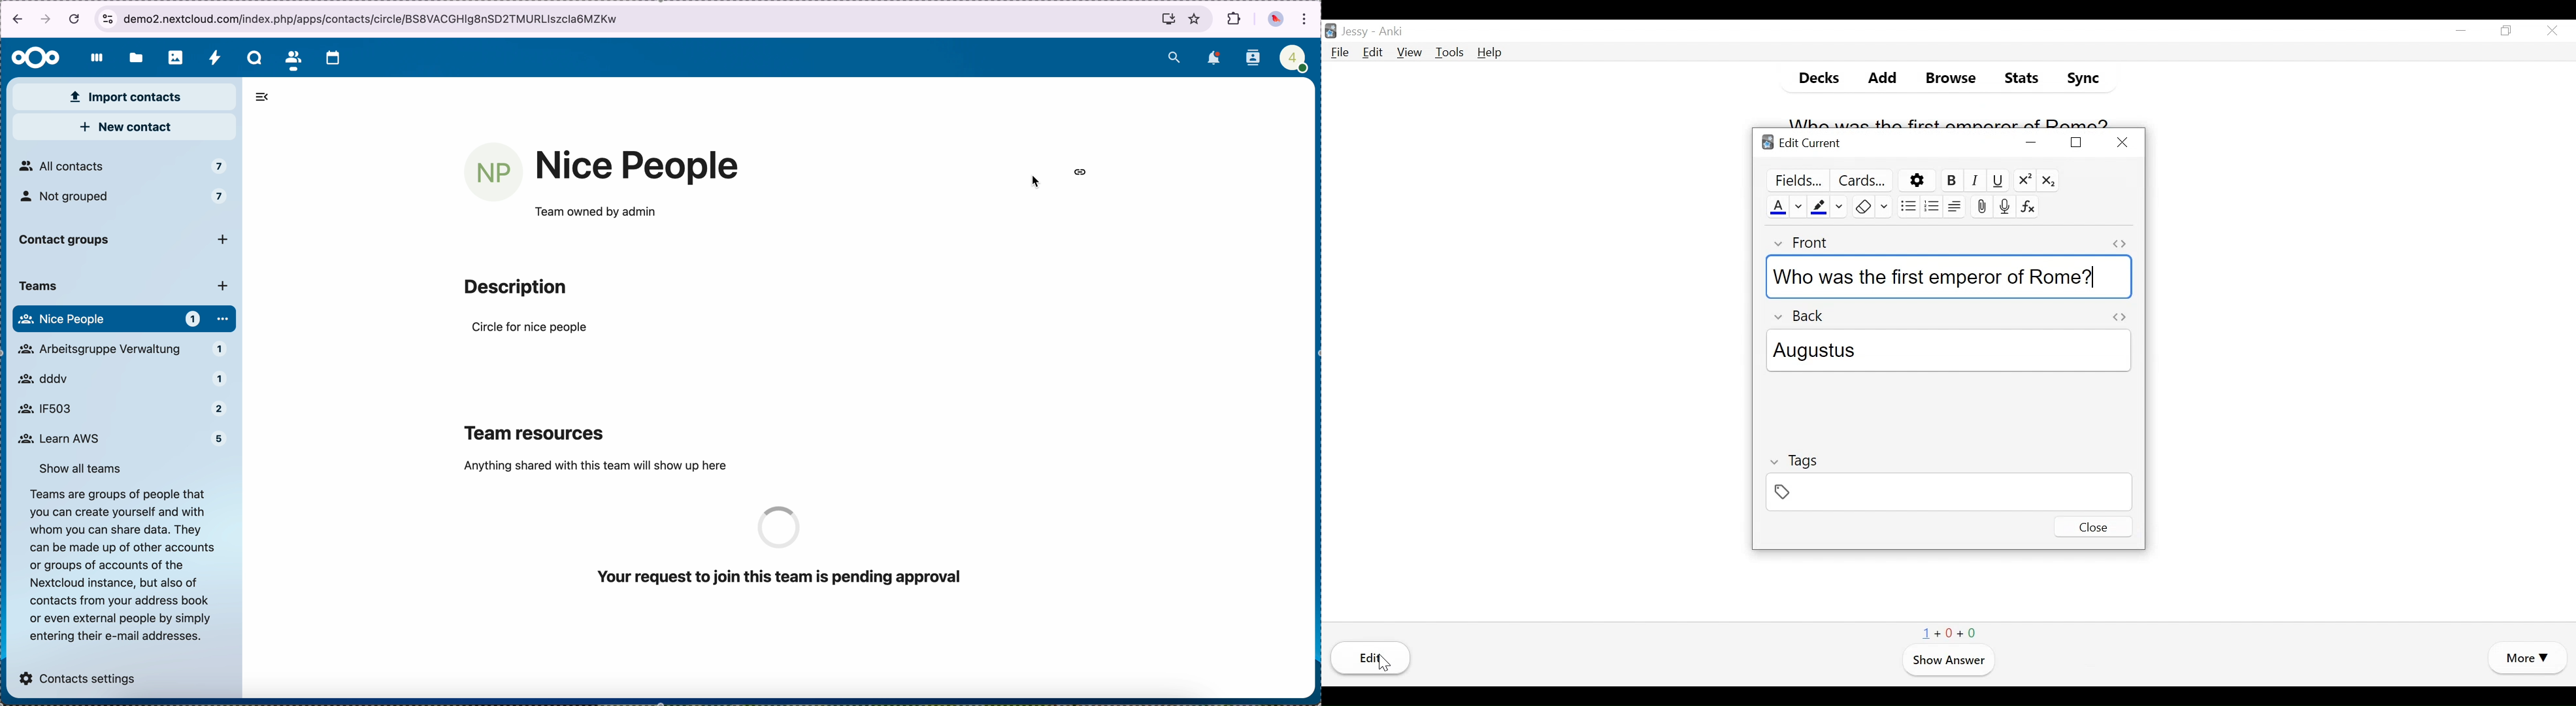  I want to click on team owned by admin, so click(595, 213).